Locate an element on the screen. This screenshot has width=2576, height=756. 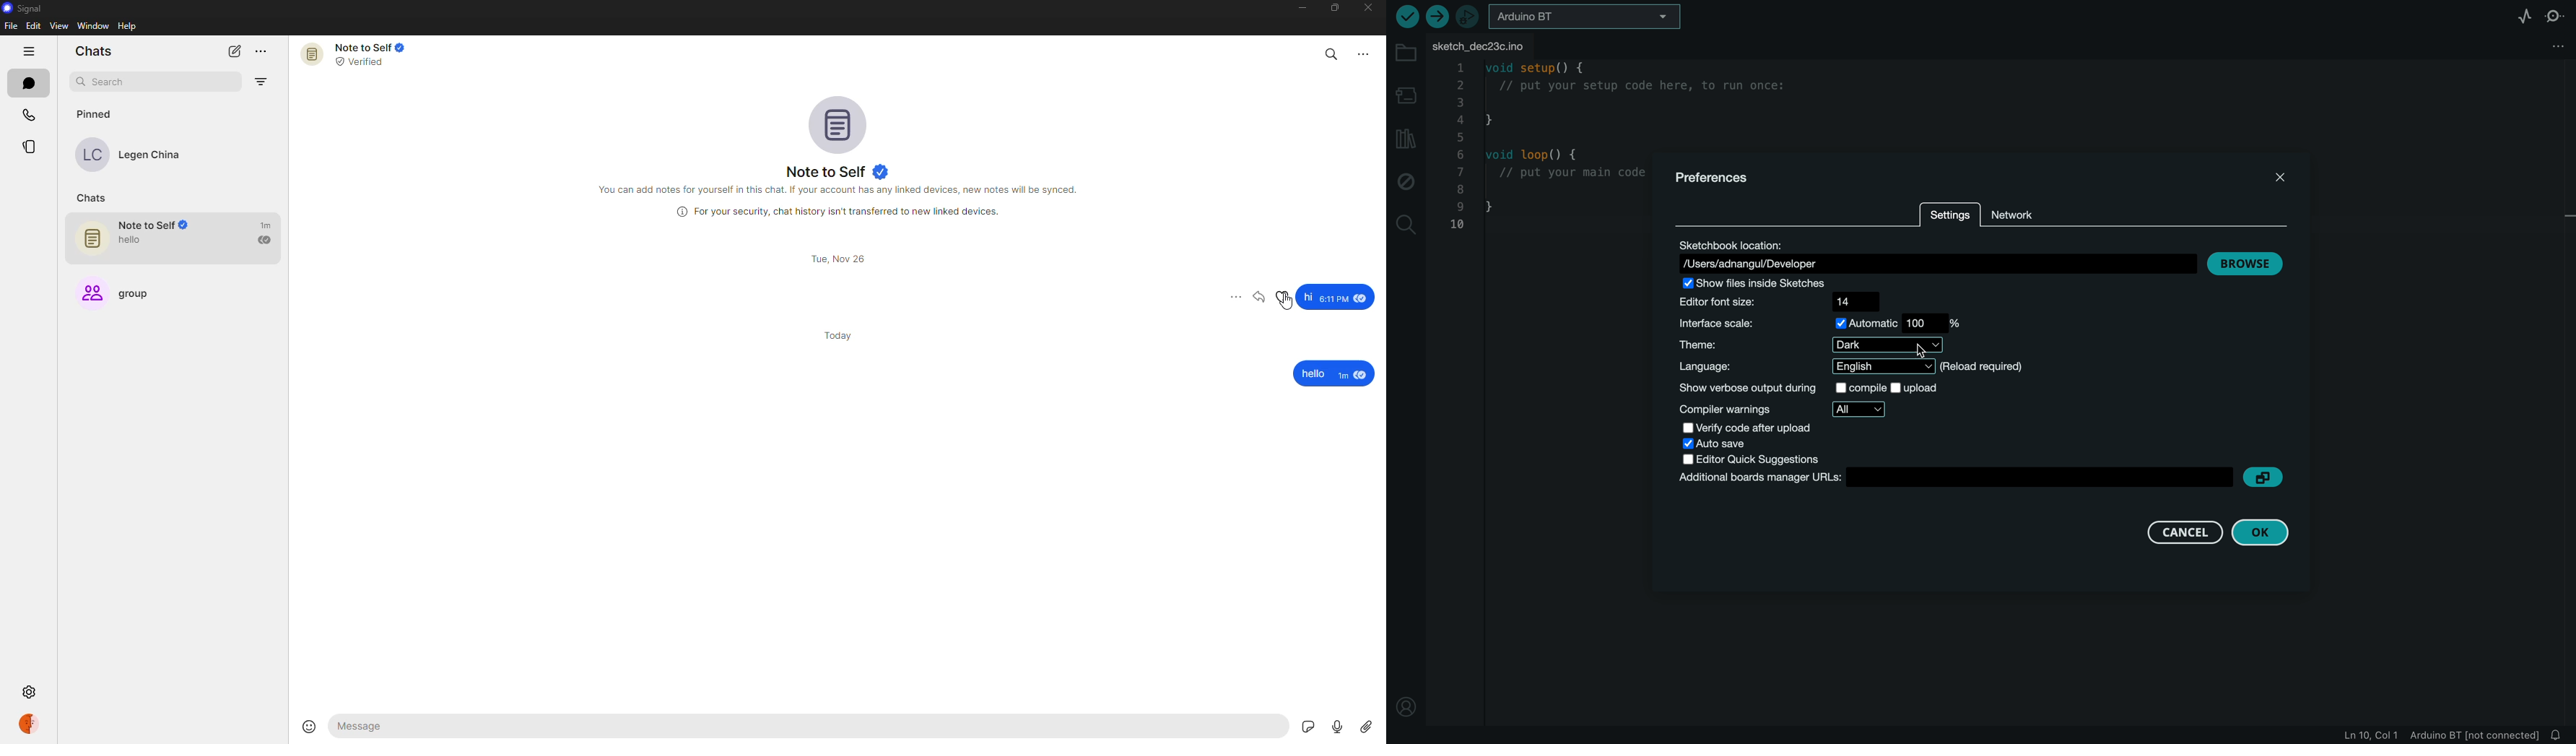
settings is located at coordinates (27, 693).